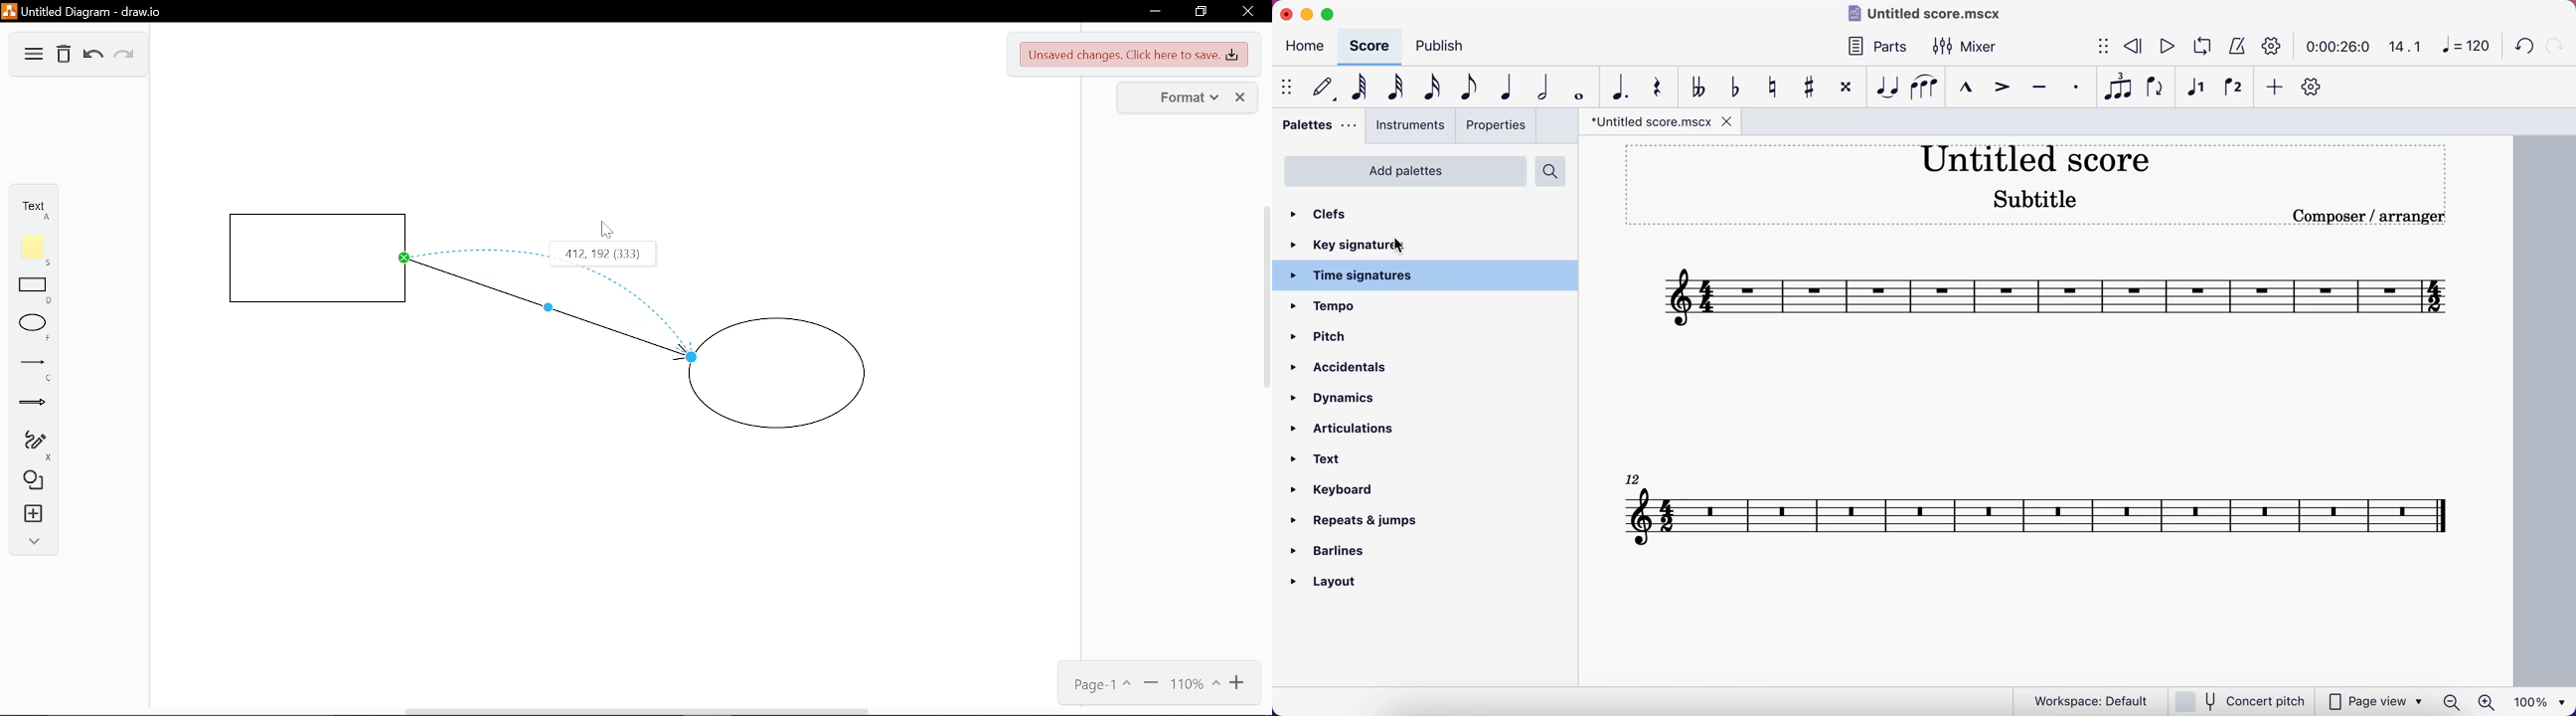 This screenshot has height=728, width=2576. I want to click on Untitled Diagram-draw.io, so click(81, 10).